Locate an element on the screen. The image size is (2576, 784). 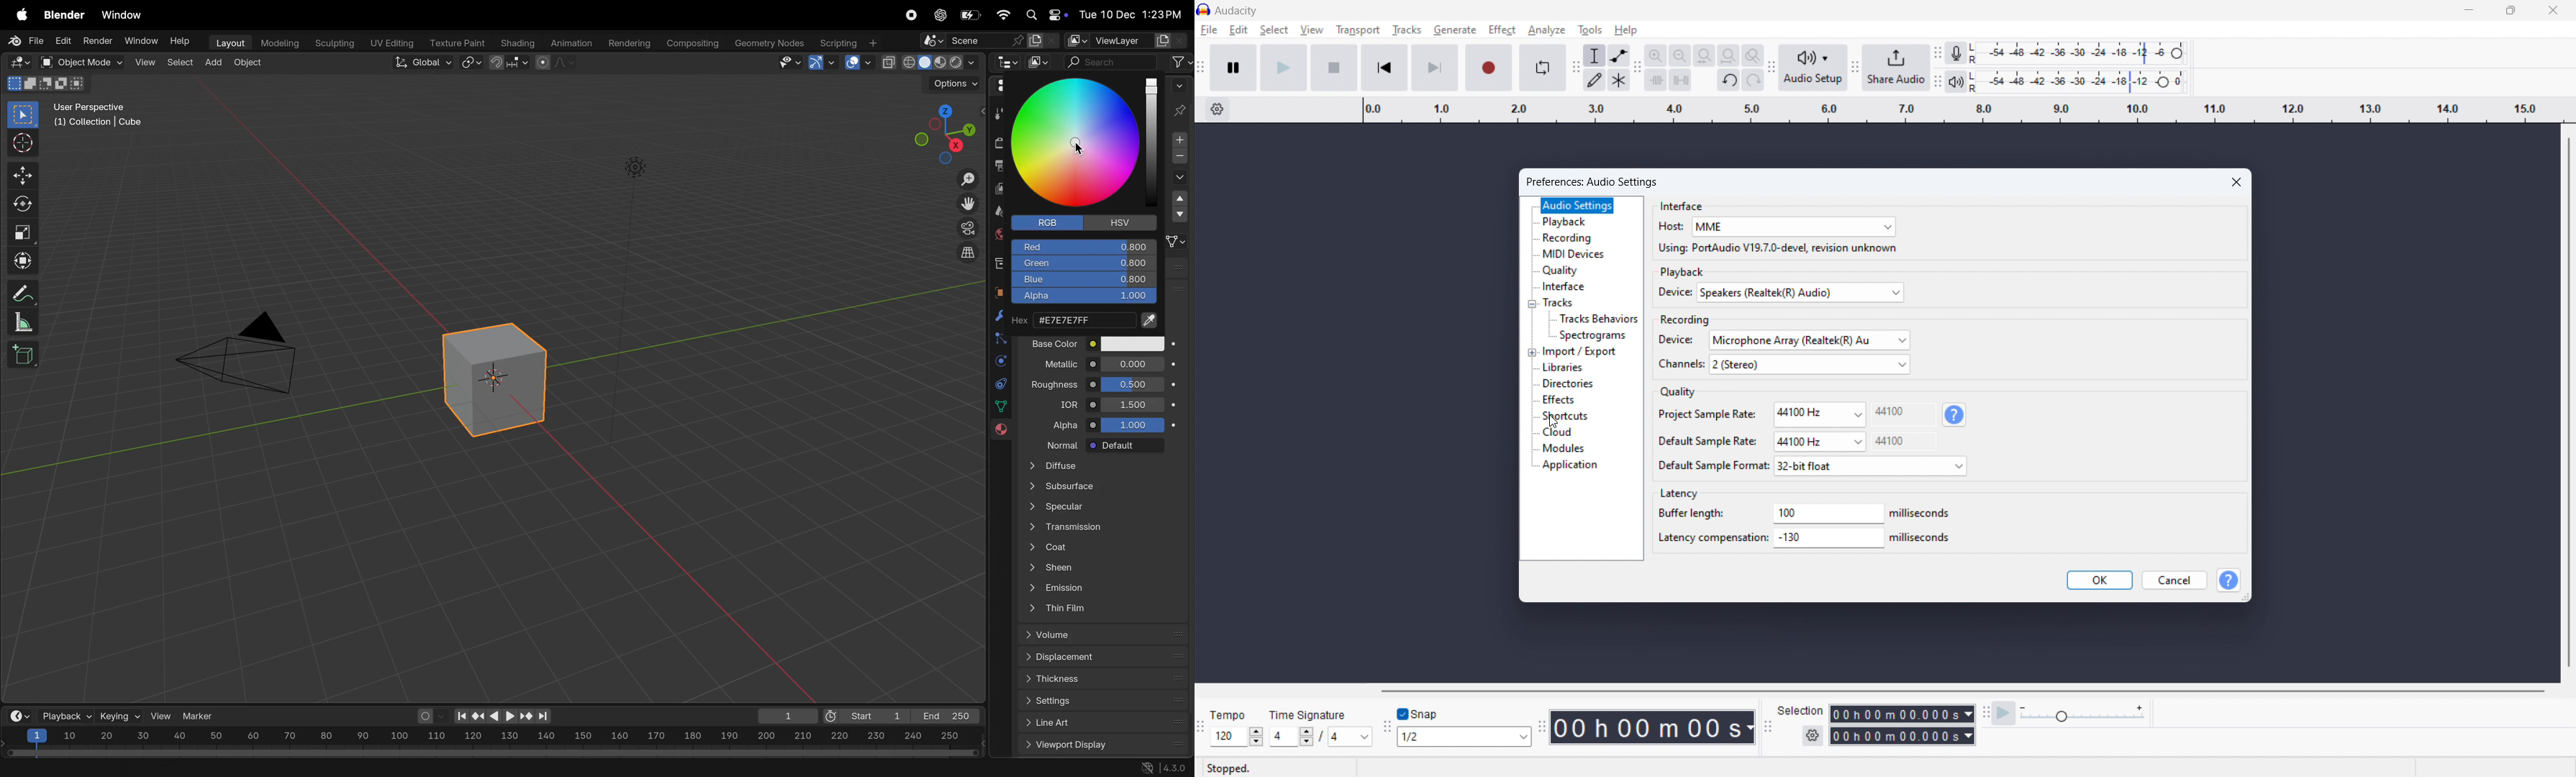
settings is located at coordinates (1108, 701).